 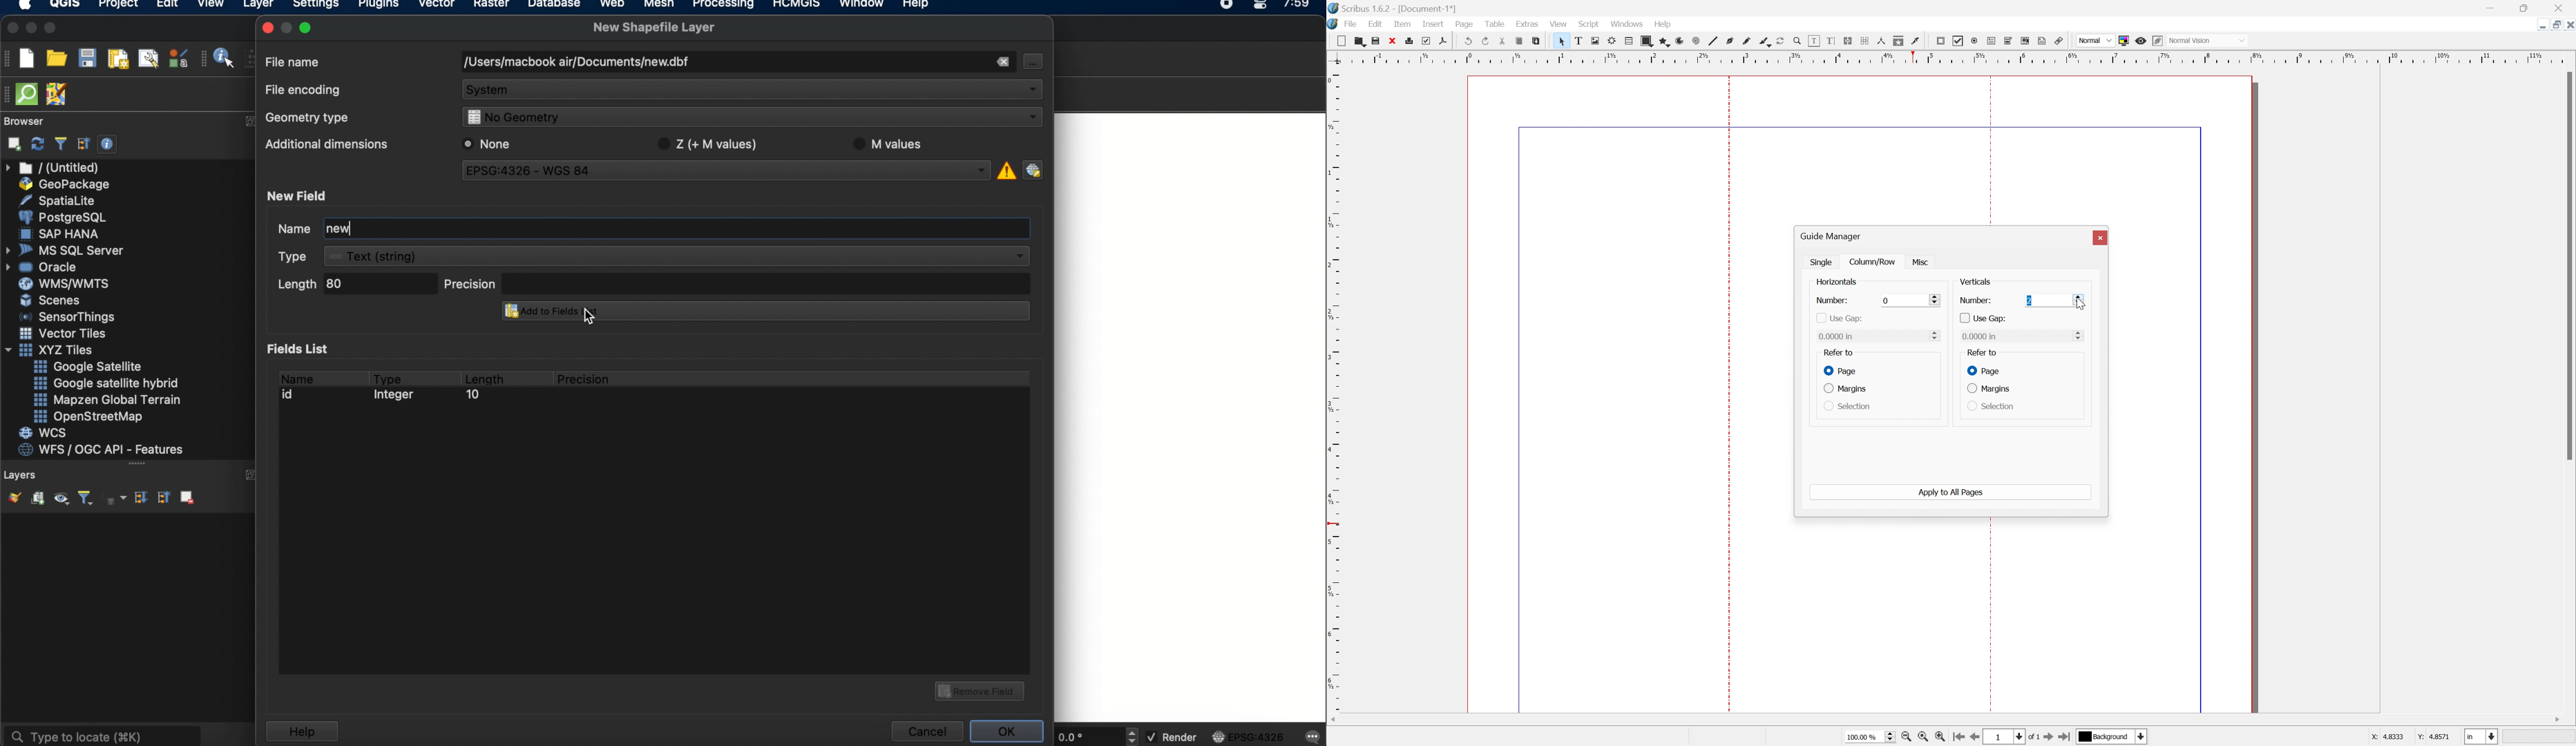 What do you see at coordinates (1464, 24) in the screenshot?
I see `page` at bounding box center [1464, 24].